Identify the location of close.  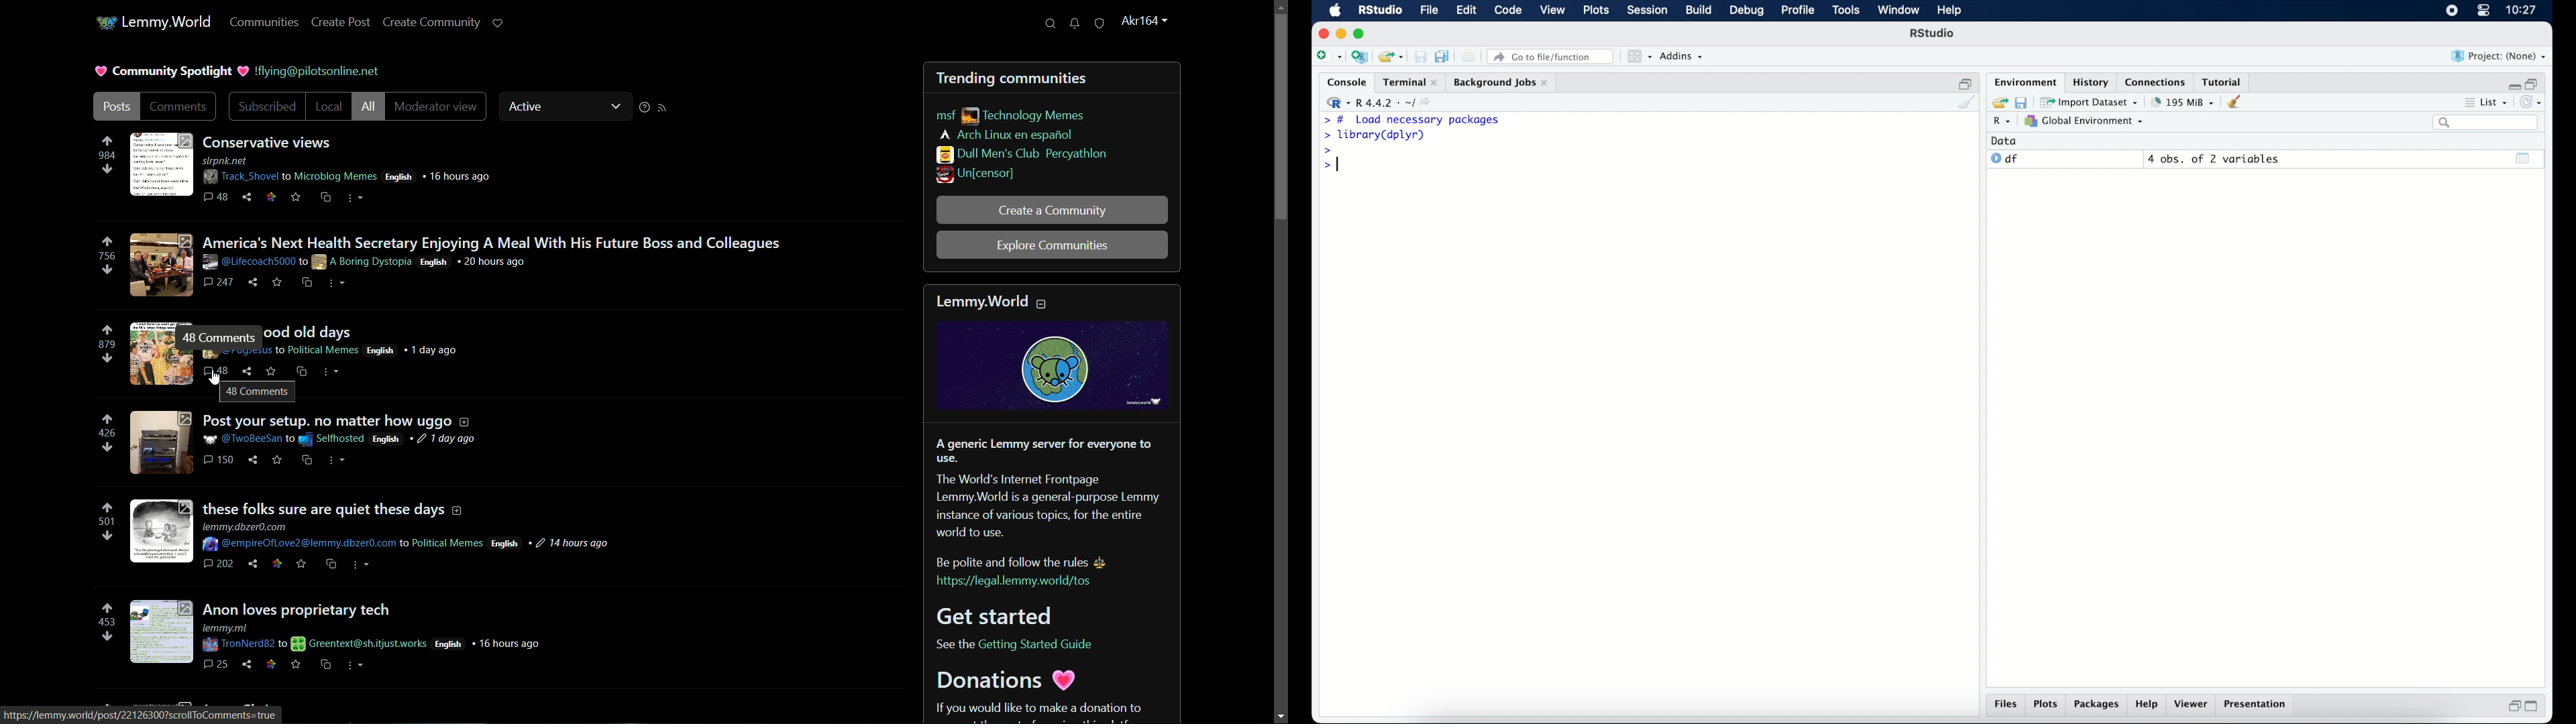
(1324, 34).